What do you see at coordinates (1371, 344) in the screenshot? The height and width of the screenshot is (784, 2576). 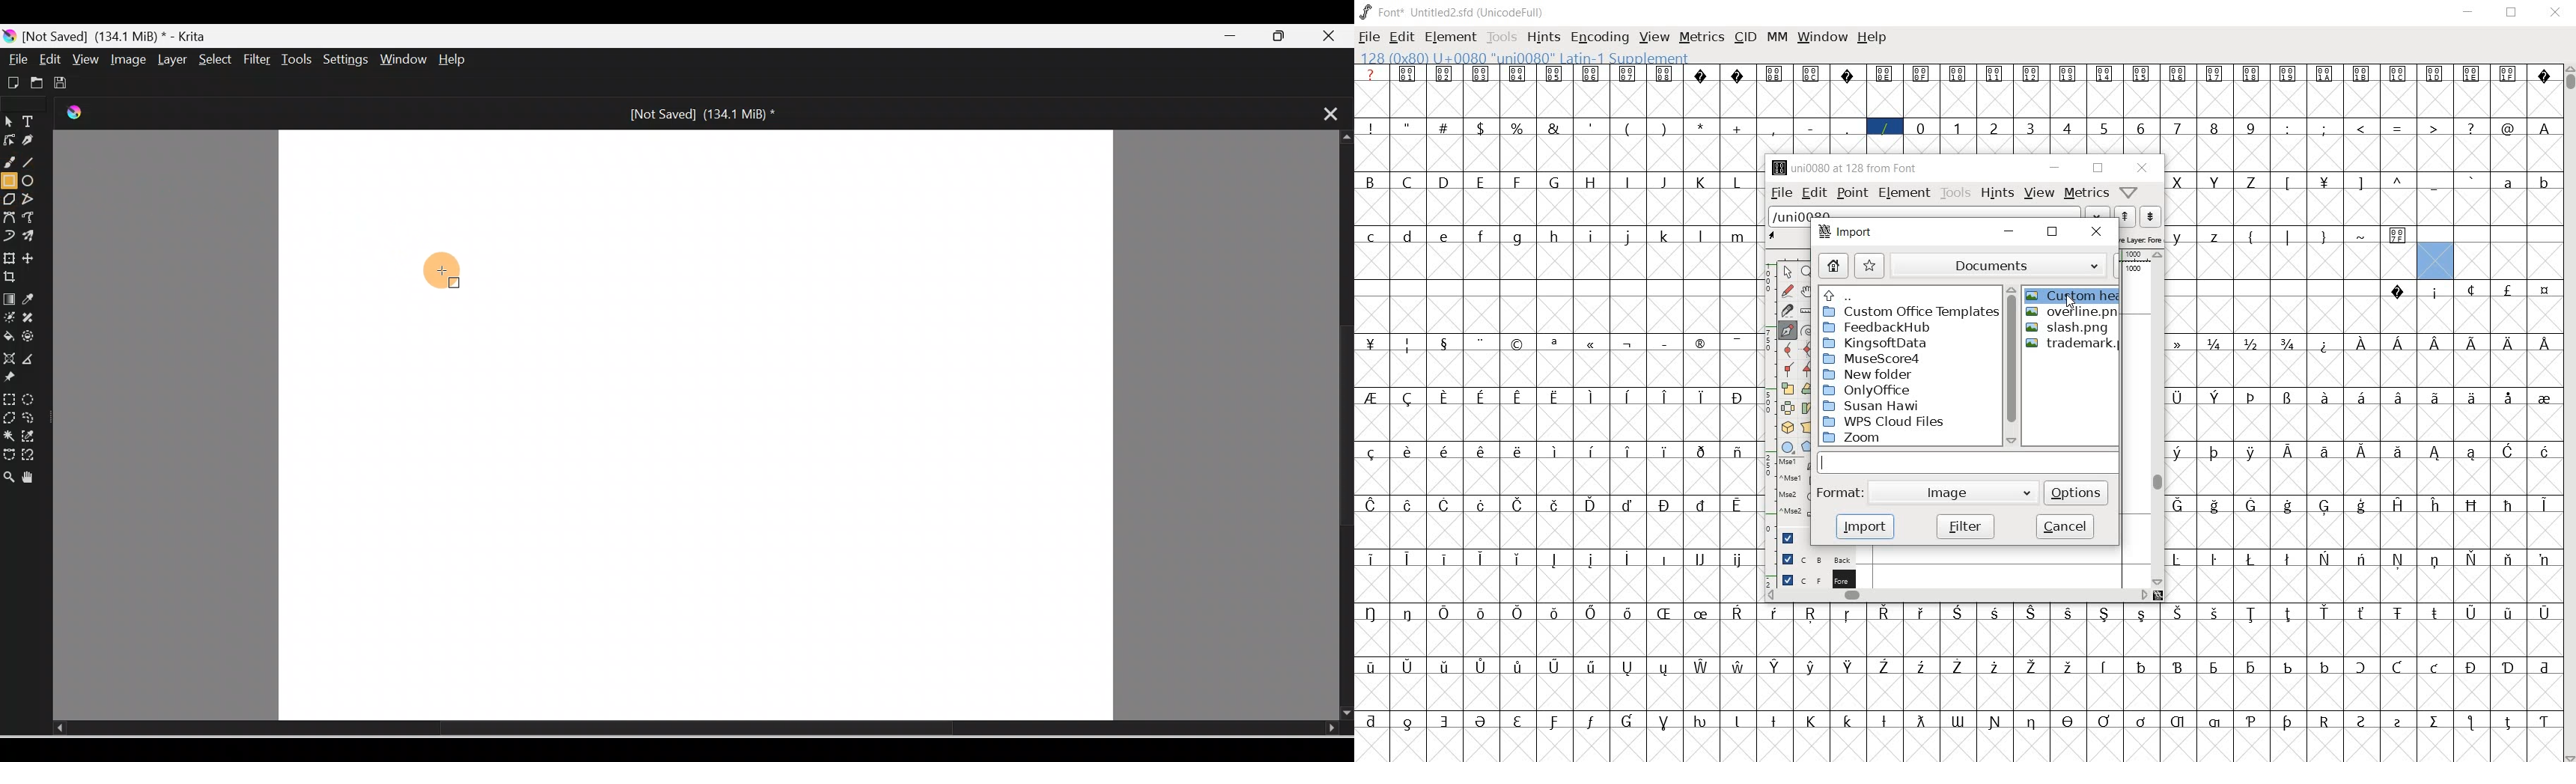 I see `glyph` at bounding box center [1371, 344].